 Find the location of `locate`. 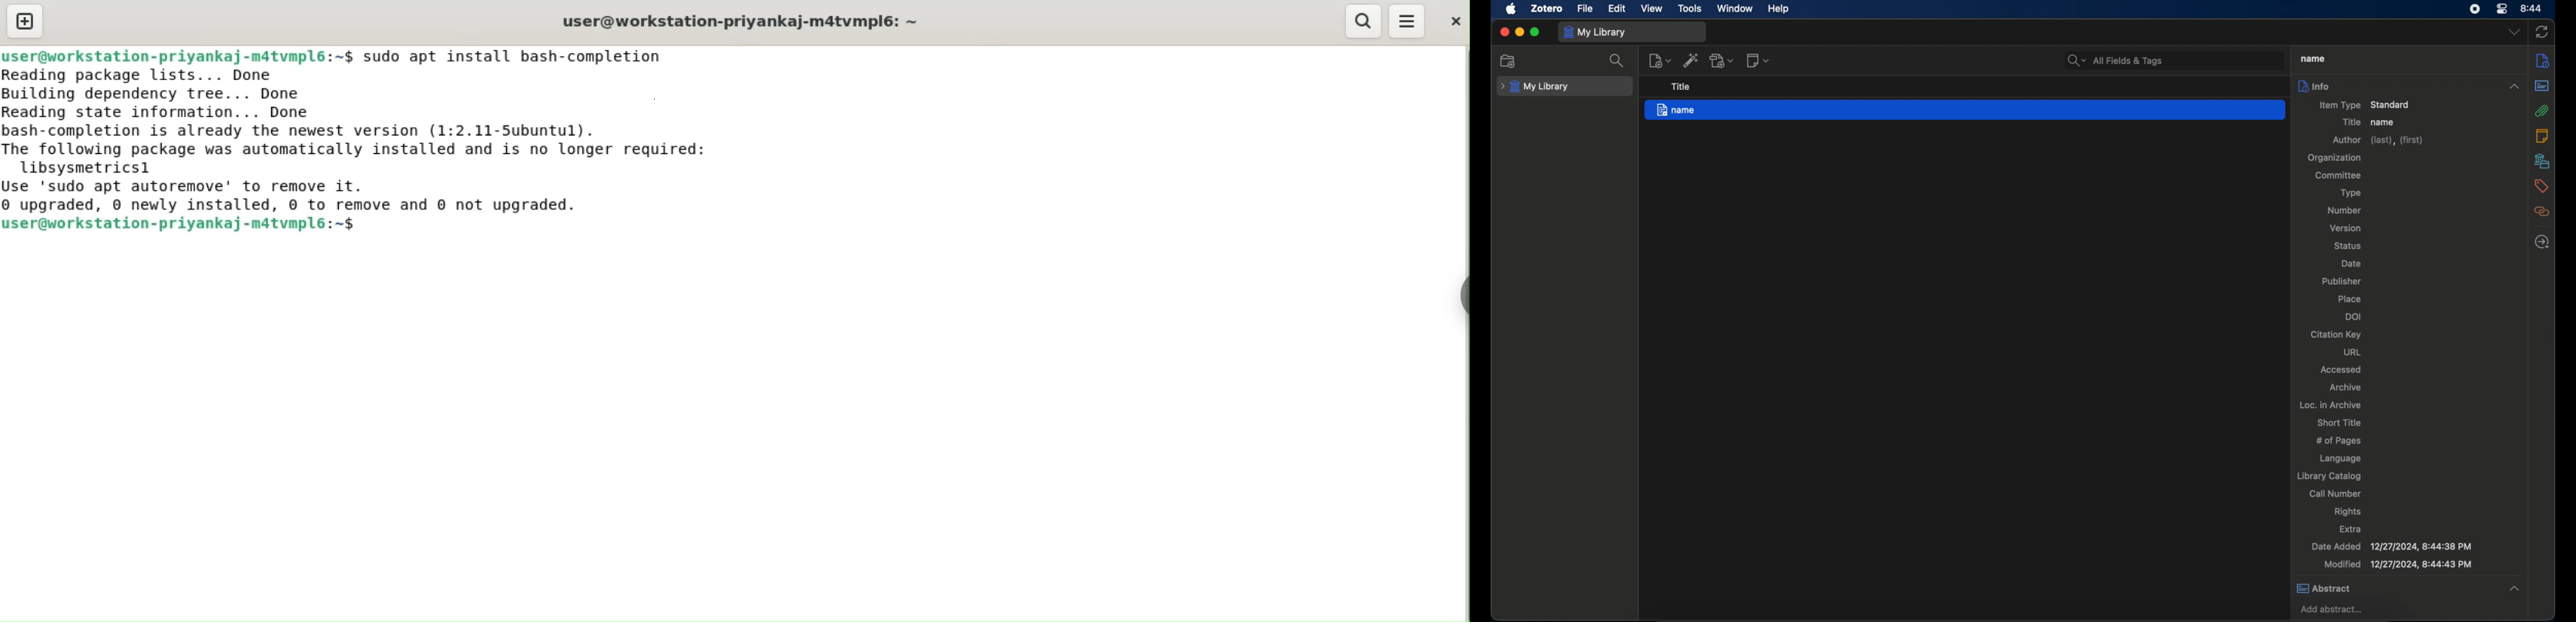

locate is located at coordinates (2541, 242).